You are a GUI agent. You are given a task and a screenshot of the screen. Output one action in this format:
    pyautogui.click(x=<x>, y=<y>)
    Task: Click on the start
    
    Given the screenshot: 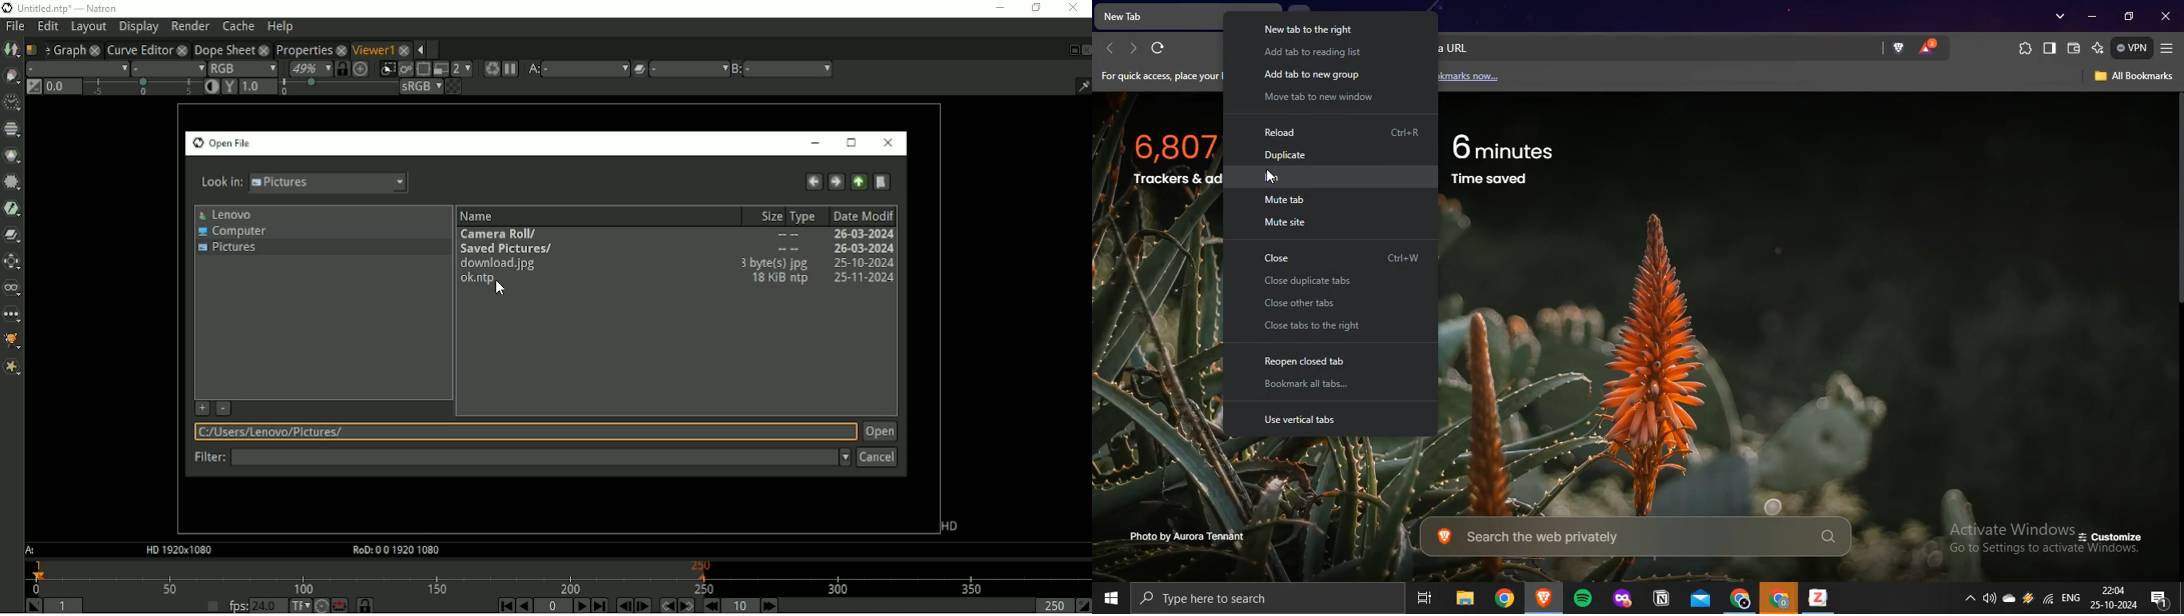 What is the action you would take?
    pyautogui.click(x=1111, y=599)
    